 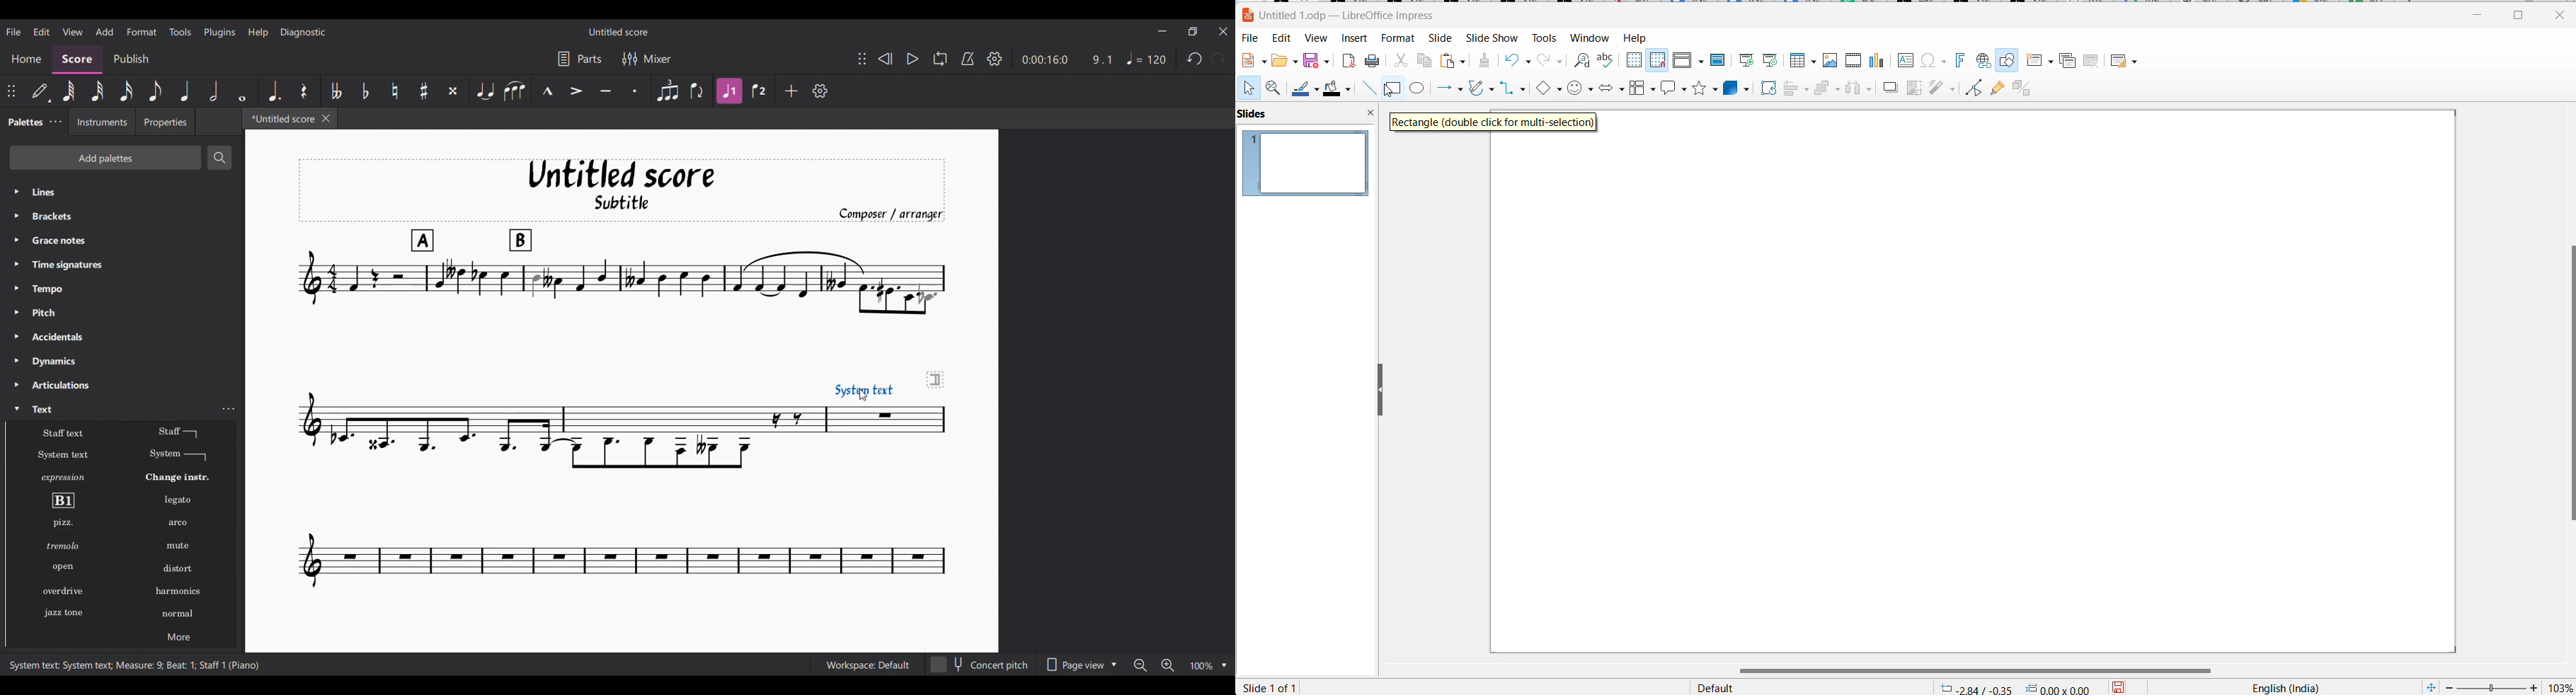 What do you see at coordinates (1807, 687) in the screenshot?
I see `page style` at bounding box center [1807, 687].